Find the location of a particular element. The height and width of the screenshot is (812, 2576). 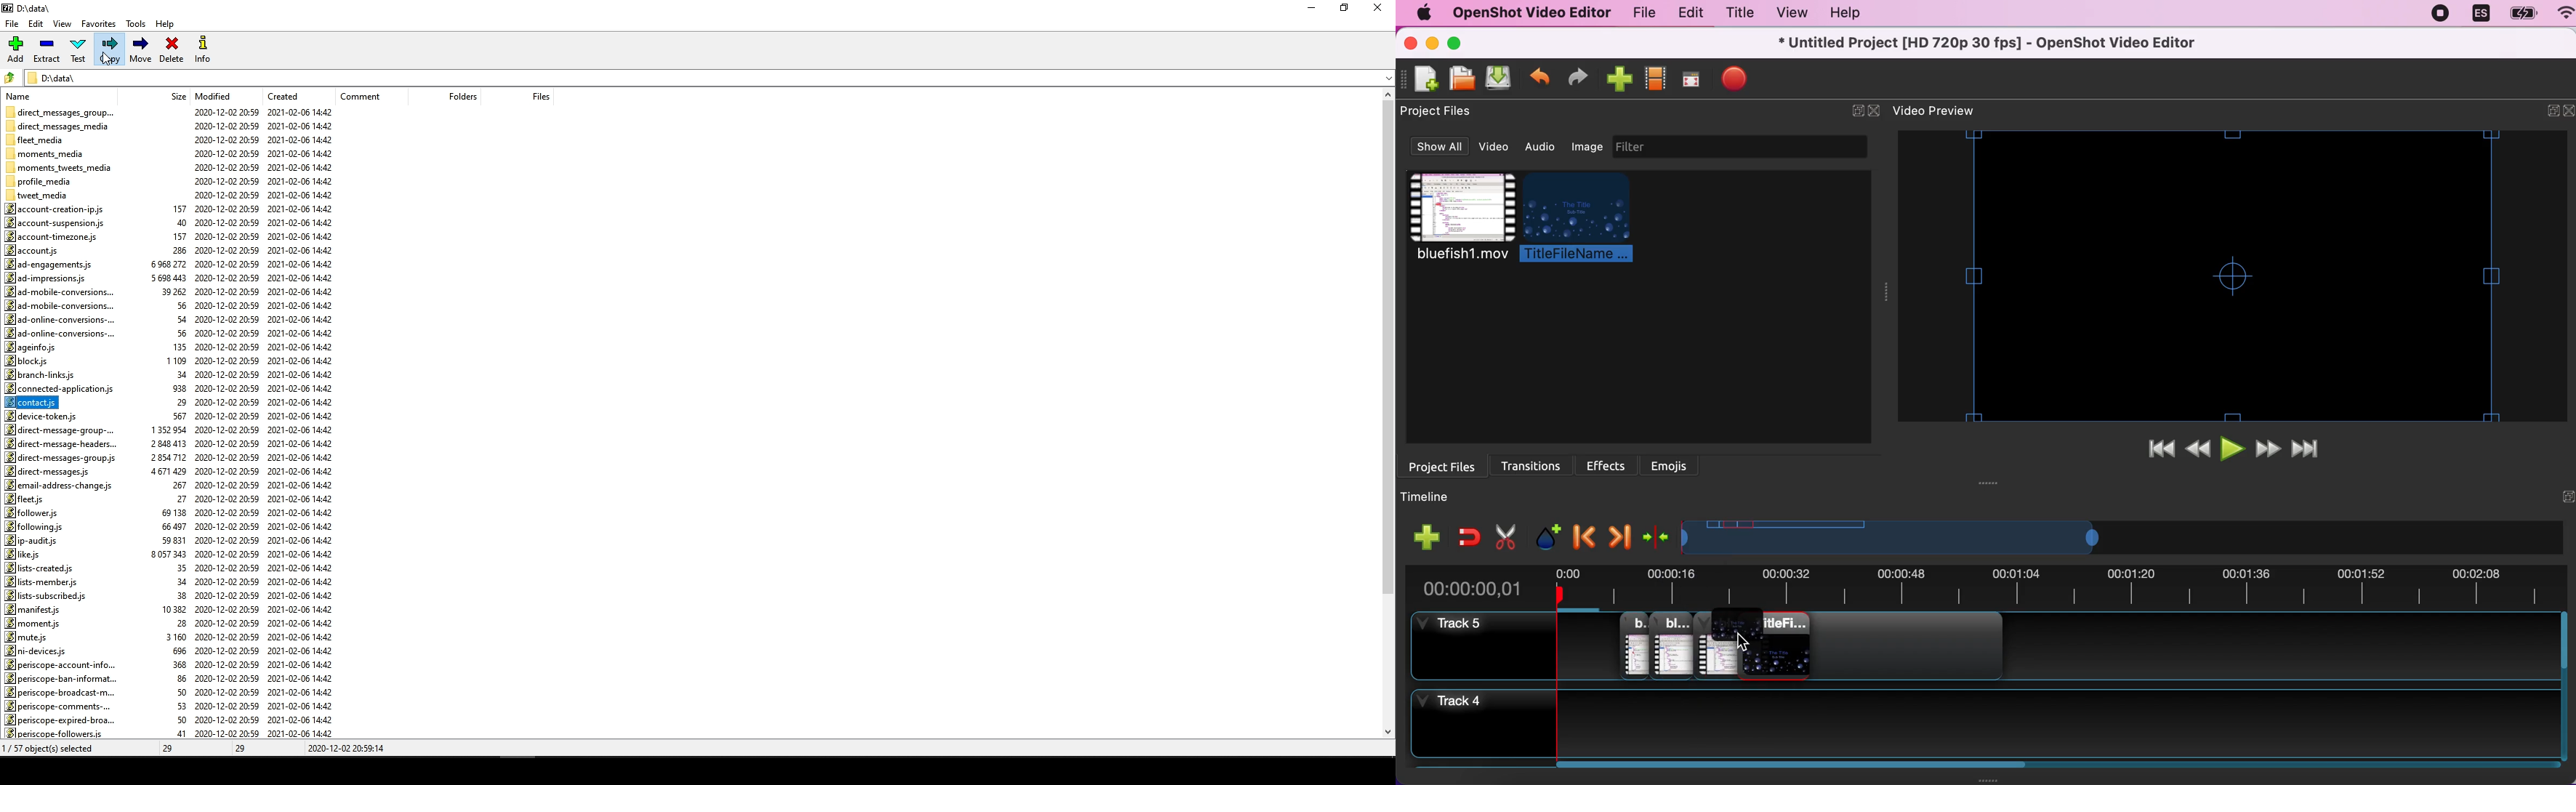

play is located at coordinates (2234, 451).